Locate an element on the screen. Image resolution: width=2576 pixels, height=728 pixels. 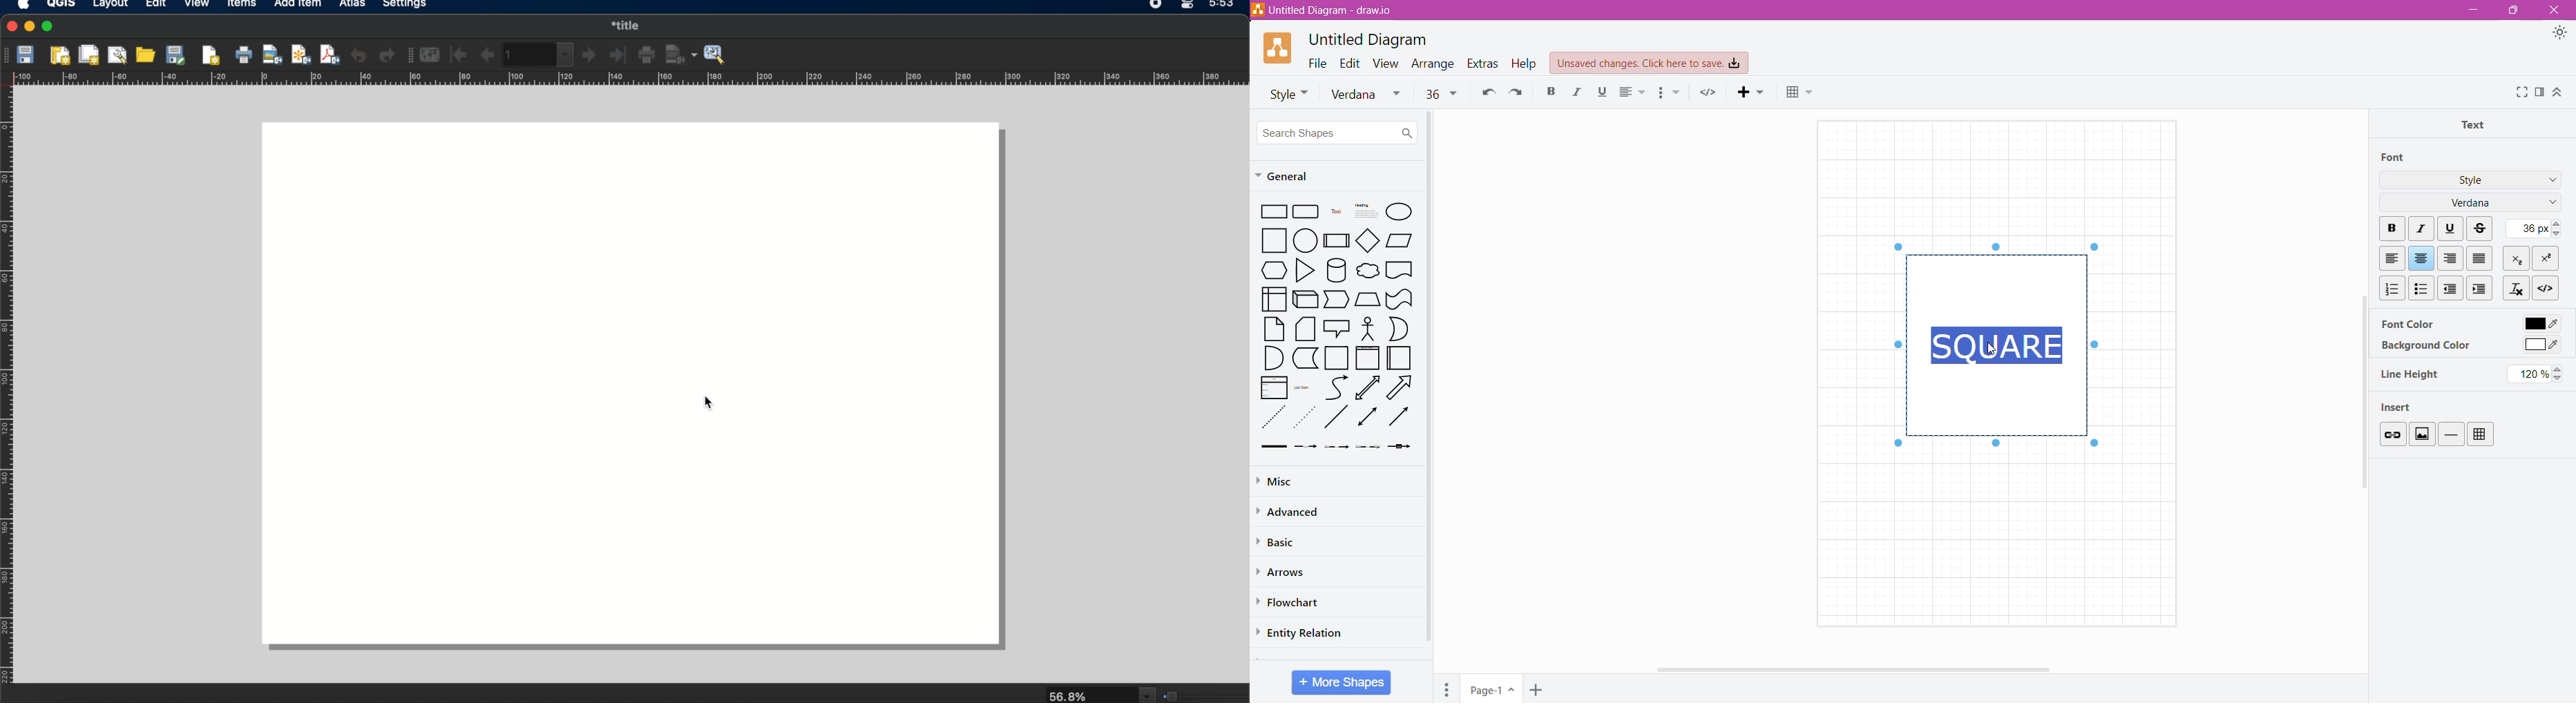
Block is located at coordinates (2480, 258).